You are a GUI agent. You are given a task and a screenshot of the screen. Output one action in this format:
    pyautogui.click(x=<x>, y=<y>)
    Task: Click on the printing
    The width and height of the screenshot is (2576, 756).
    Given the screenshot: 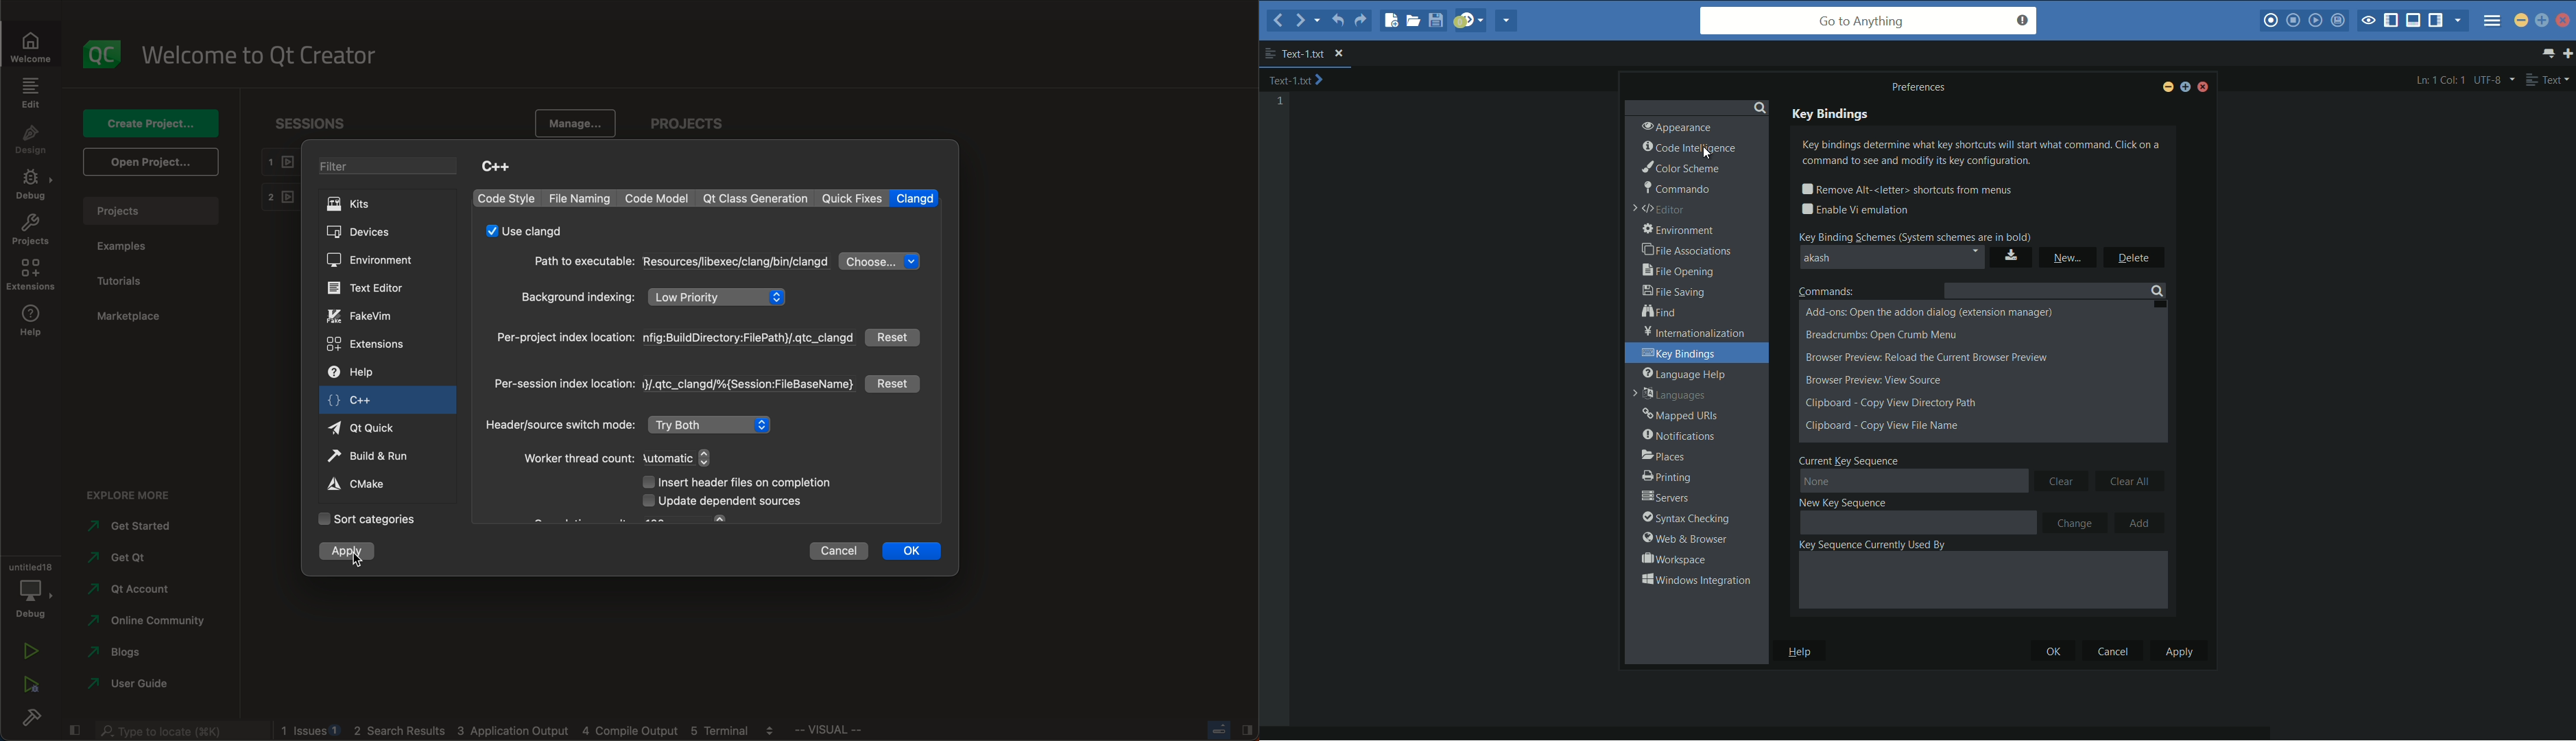 What is the action you would take?
    pyautogui.click(x=1665, y=478)
    